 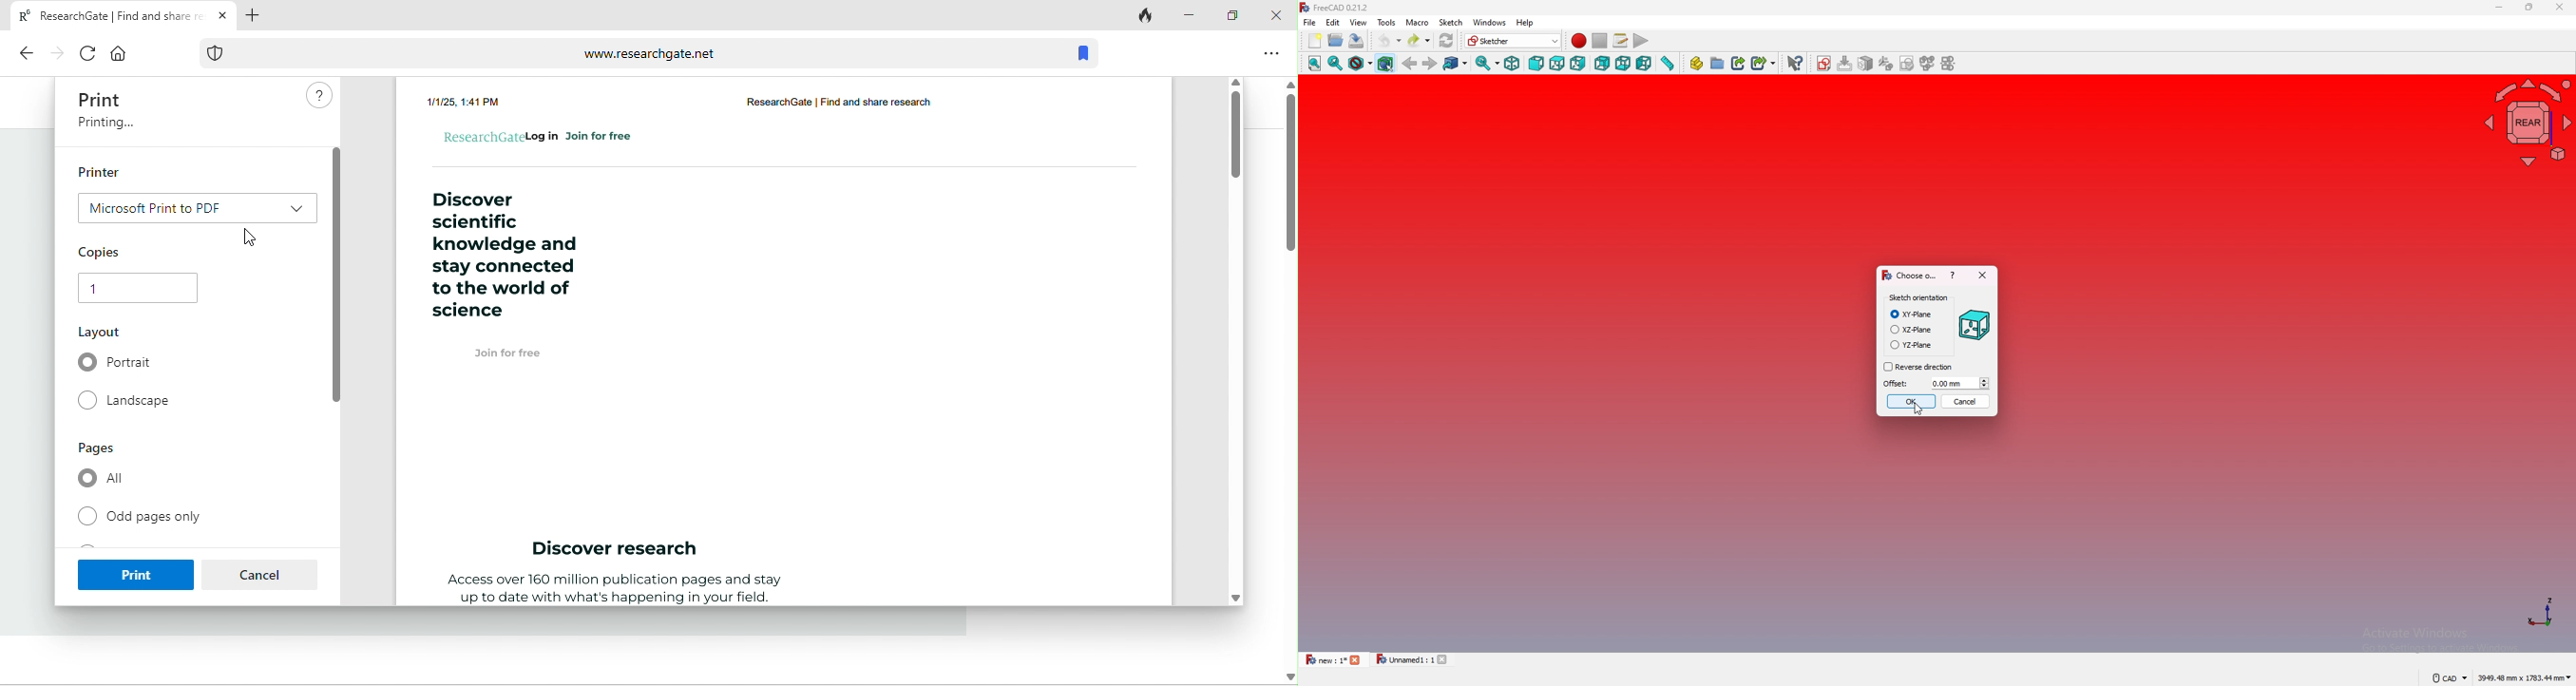 What do you see at coordinates (260, 16) in the screenshot?
I see `add tab` at bounding box center [260, 16].